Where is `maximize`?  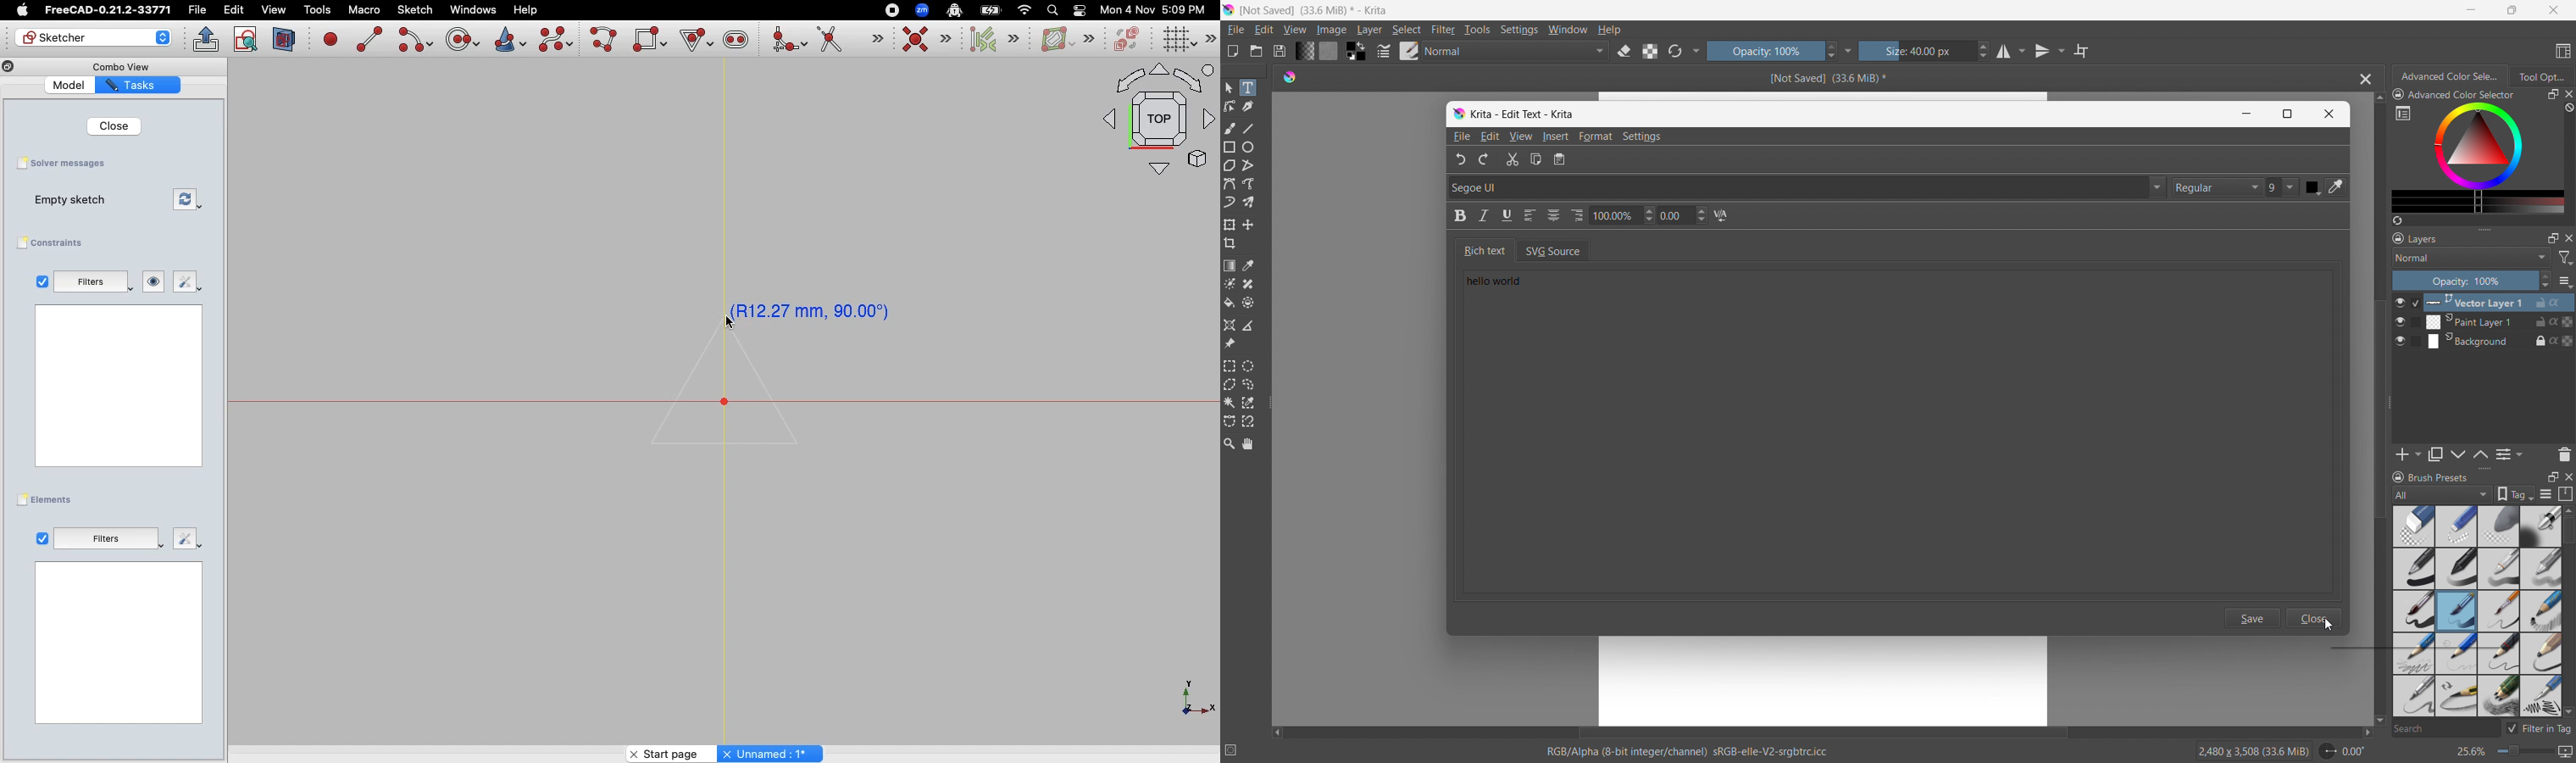 maximize is located at coordinates (2552, 476).